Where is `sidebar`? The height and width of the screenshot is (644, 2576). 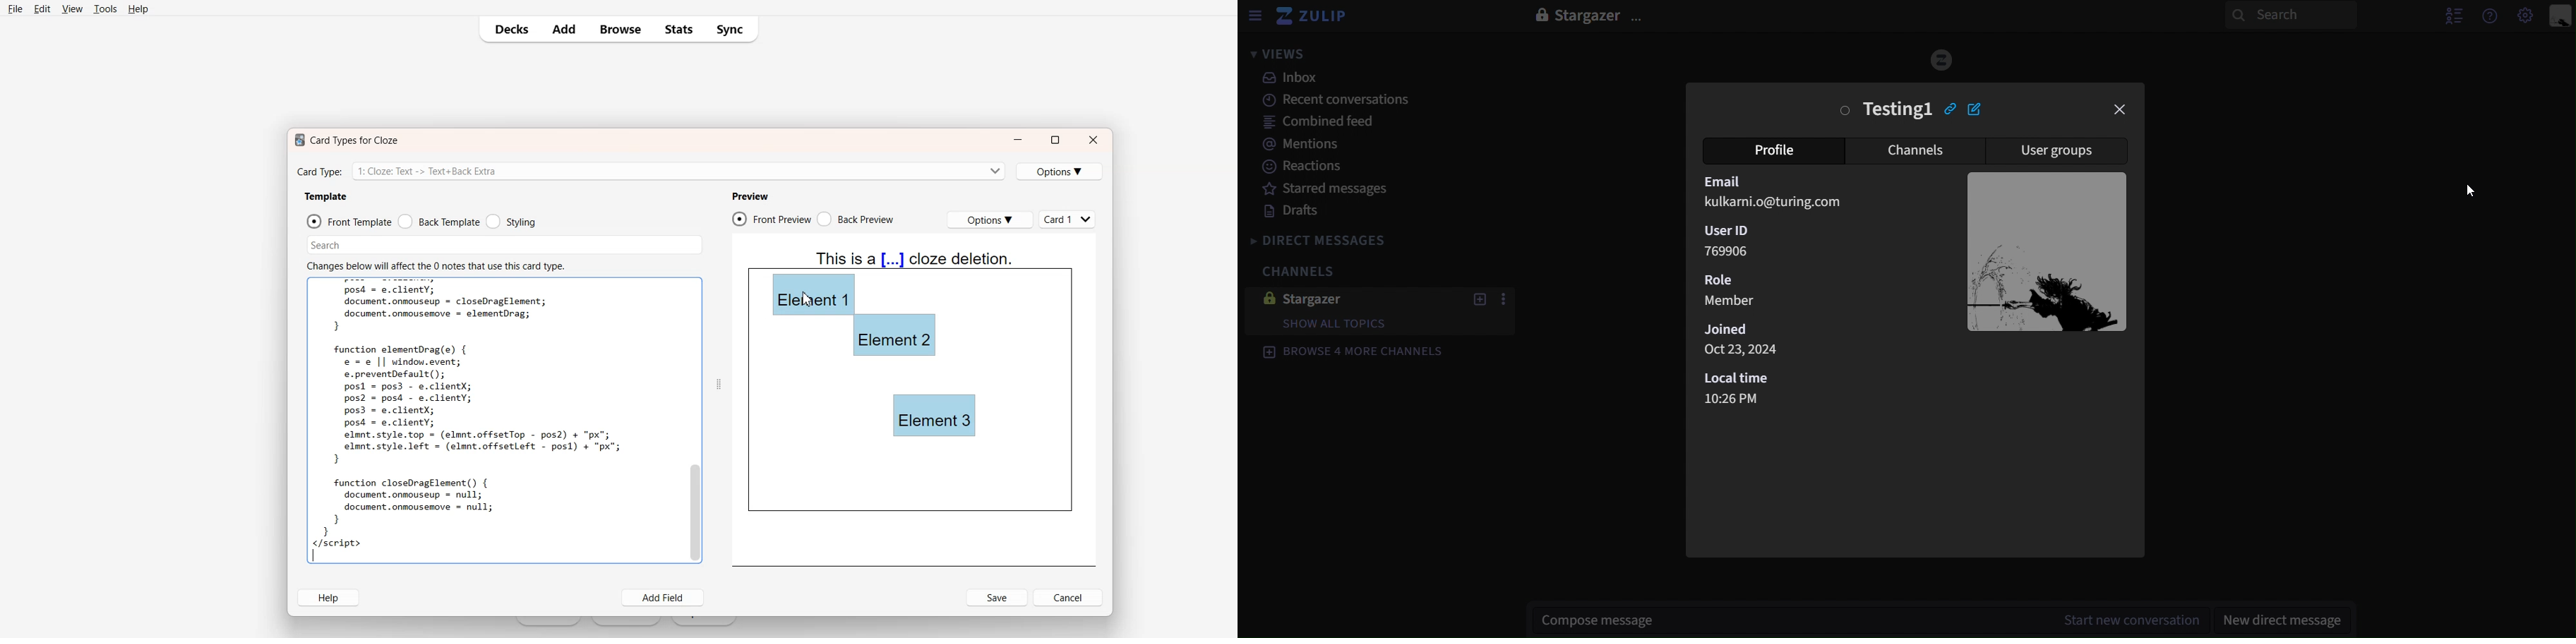
sidebar is located at coordinates (1256, 16).